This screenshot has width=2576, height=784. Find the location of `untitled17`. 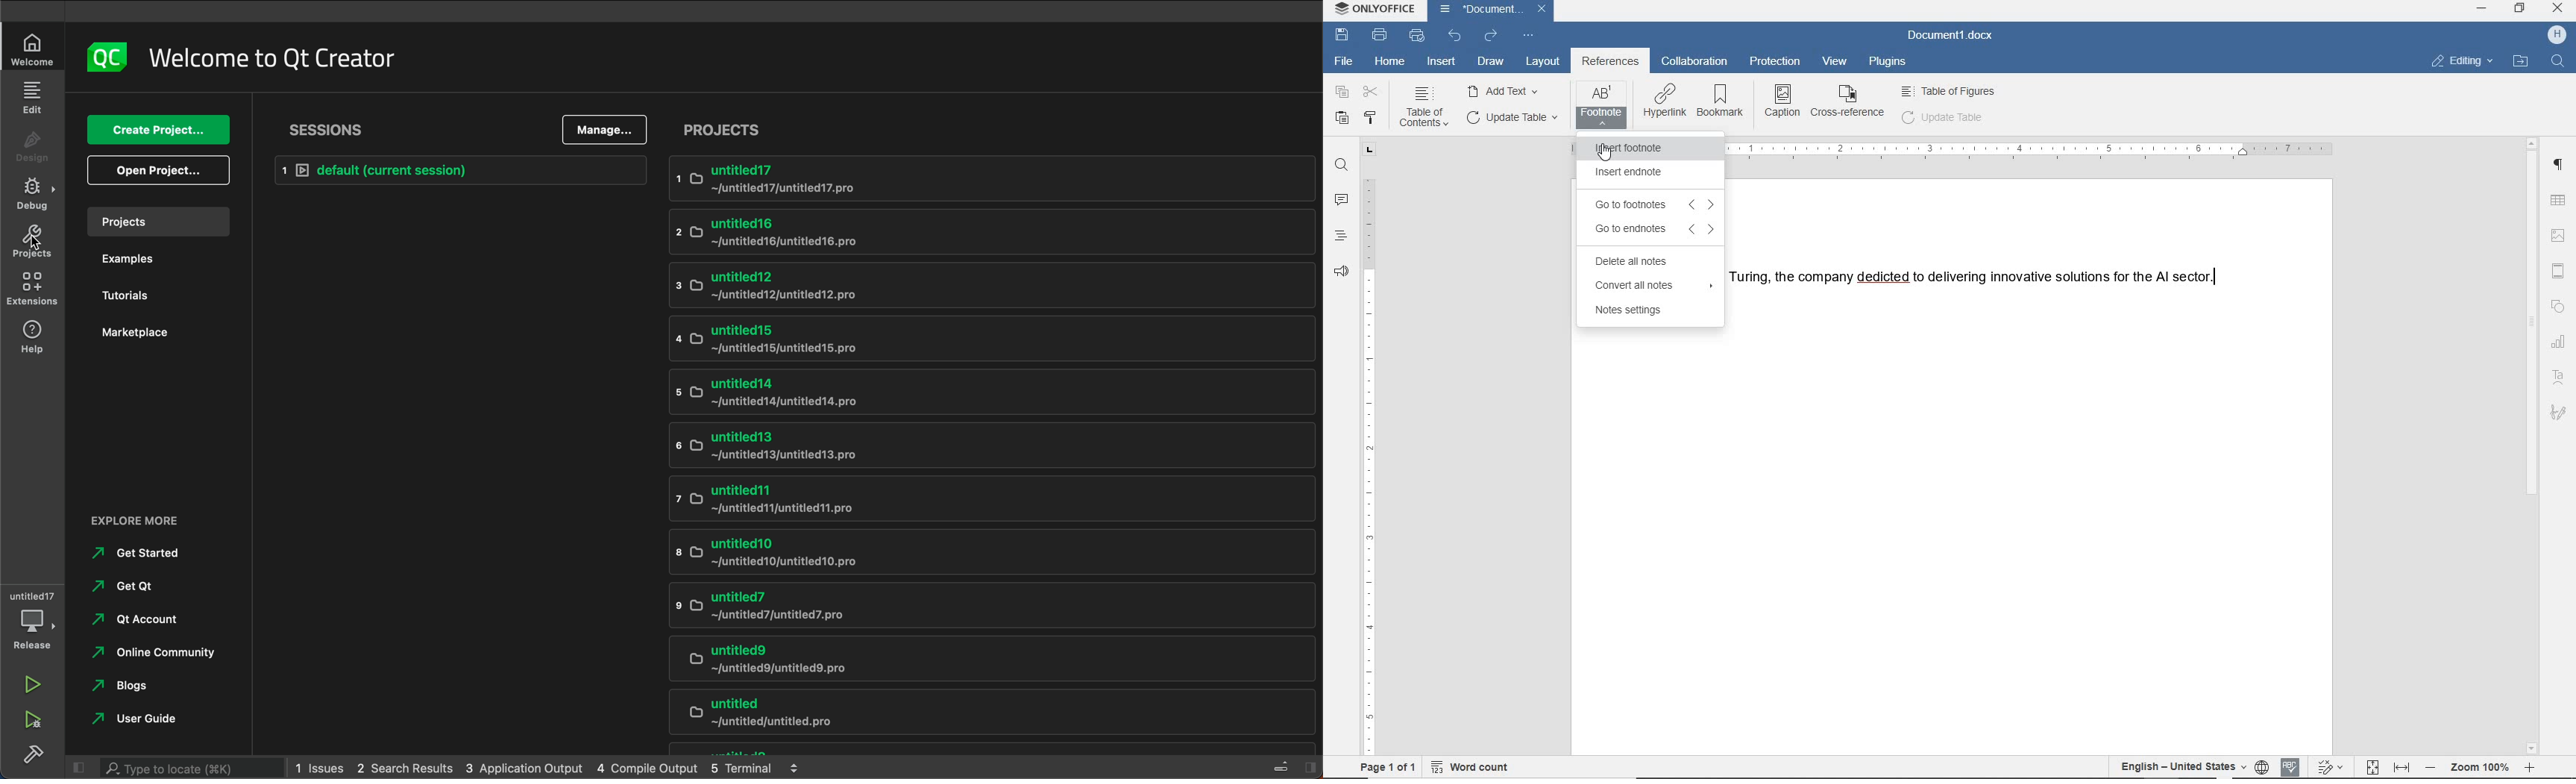

untitled17 is located at coordinates (988, 180).